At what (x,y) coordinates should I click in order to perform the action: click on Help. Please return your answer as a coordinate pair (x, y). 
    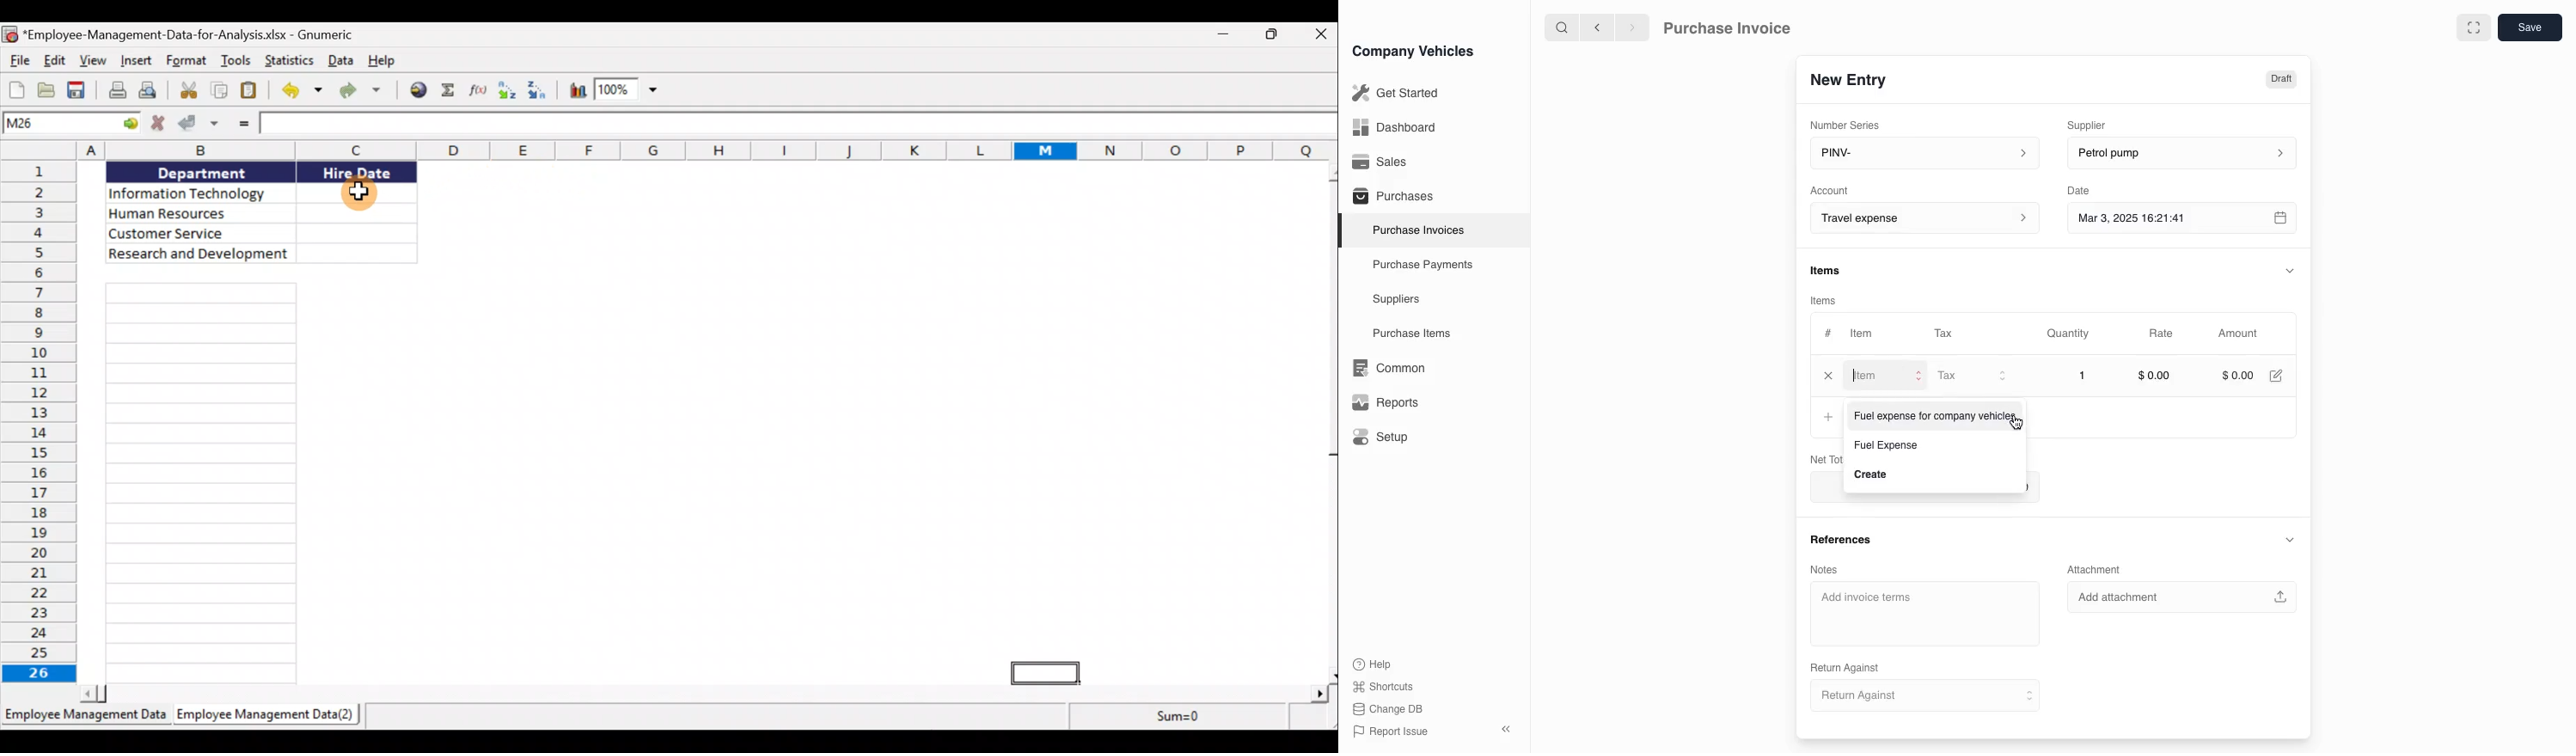
    Looking at the image, I should click on (1376, 664).